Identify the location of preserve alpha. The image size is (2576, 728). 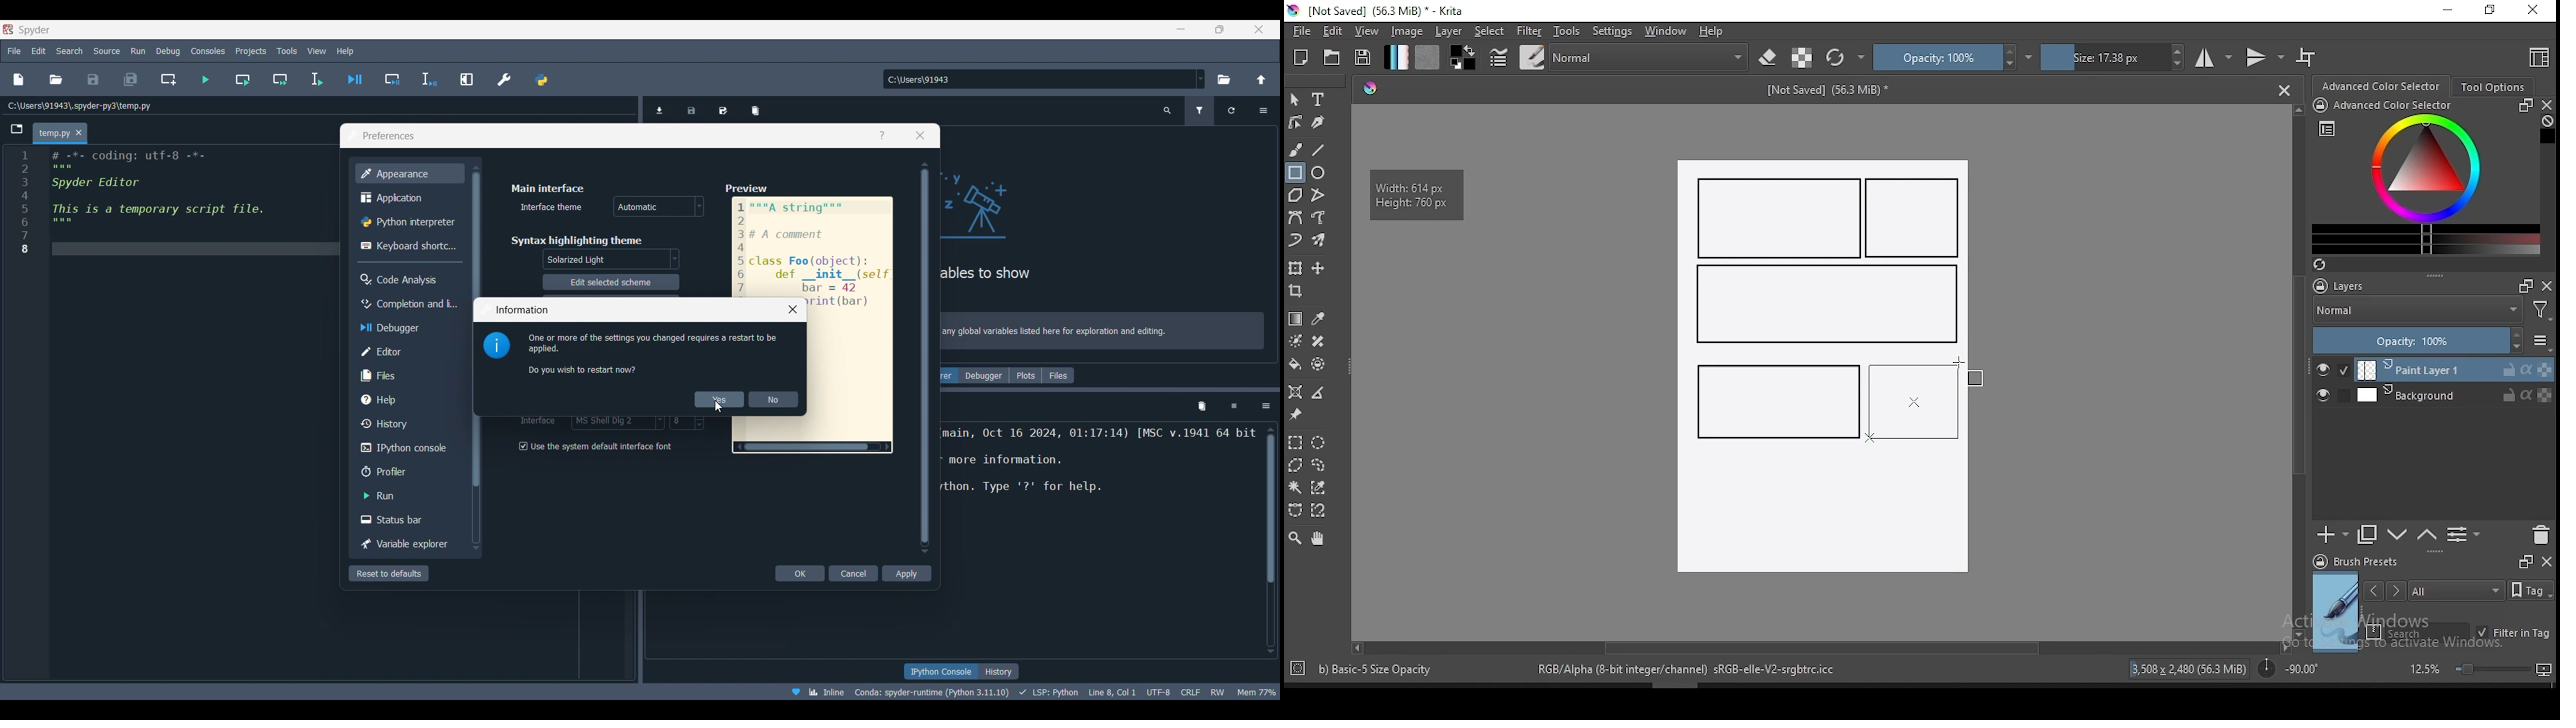
(1802, 59).